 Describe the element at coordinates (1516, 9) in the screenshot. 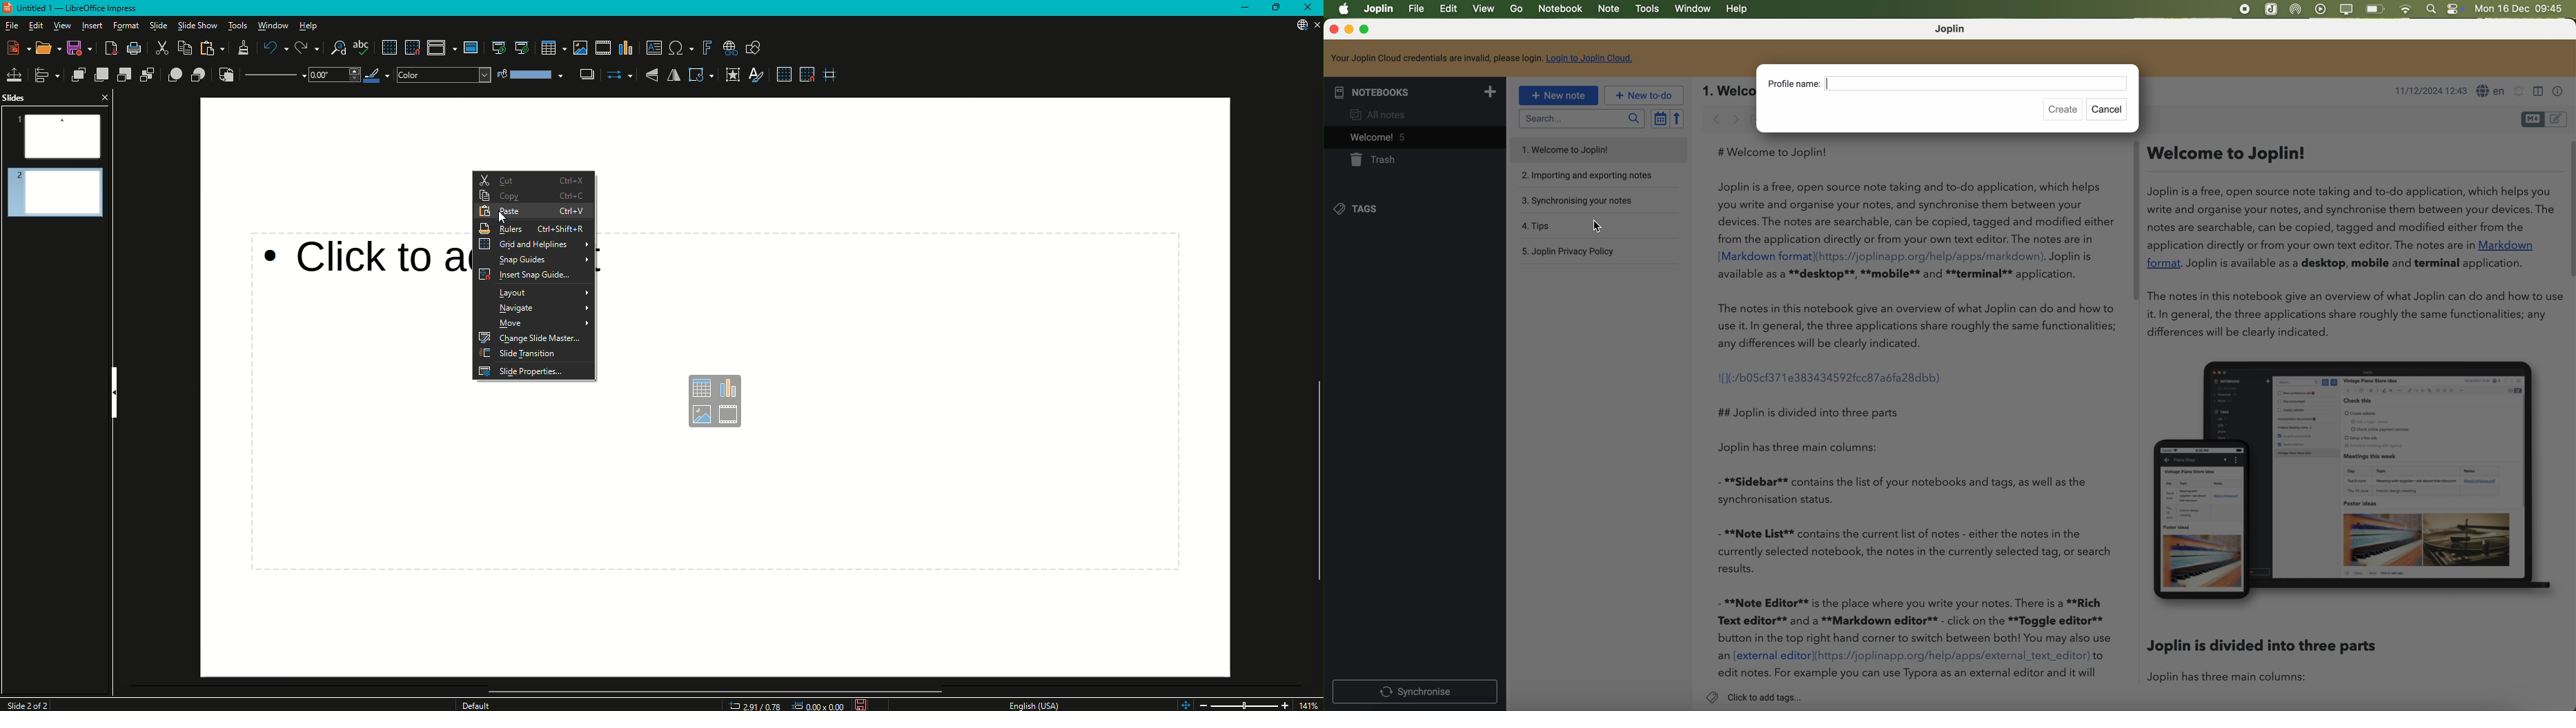

I see `go` at that location.